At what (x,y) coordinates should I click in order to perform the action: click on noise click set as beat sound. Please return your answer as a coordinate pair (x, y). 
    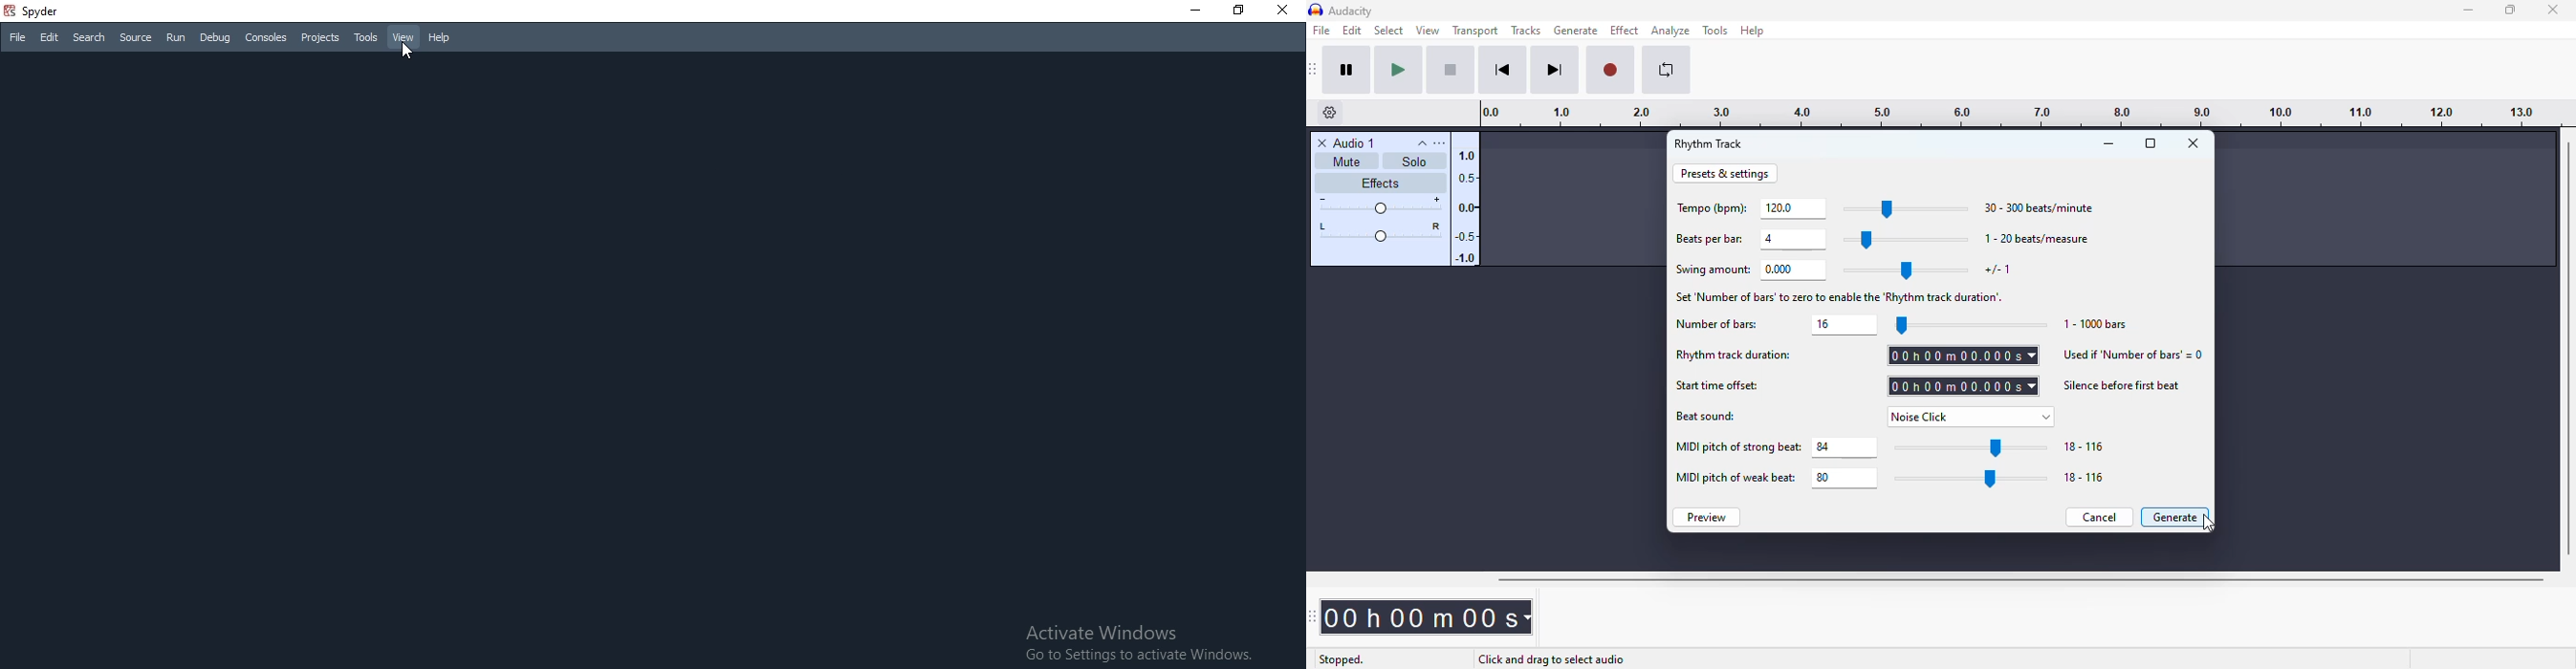
    Looking at the image, I should click on (1970, 416).